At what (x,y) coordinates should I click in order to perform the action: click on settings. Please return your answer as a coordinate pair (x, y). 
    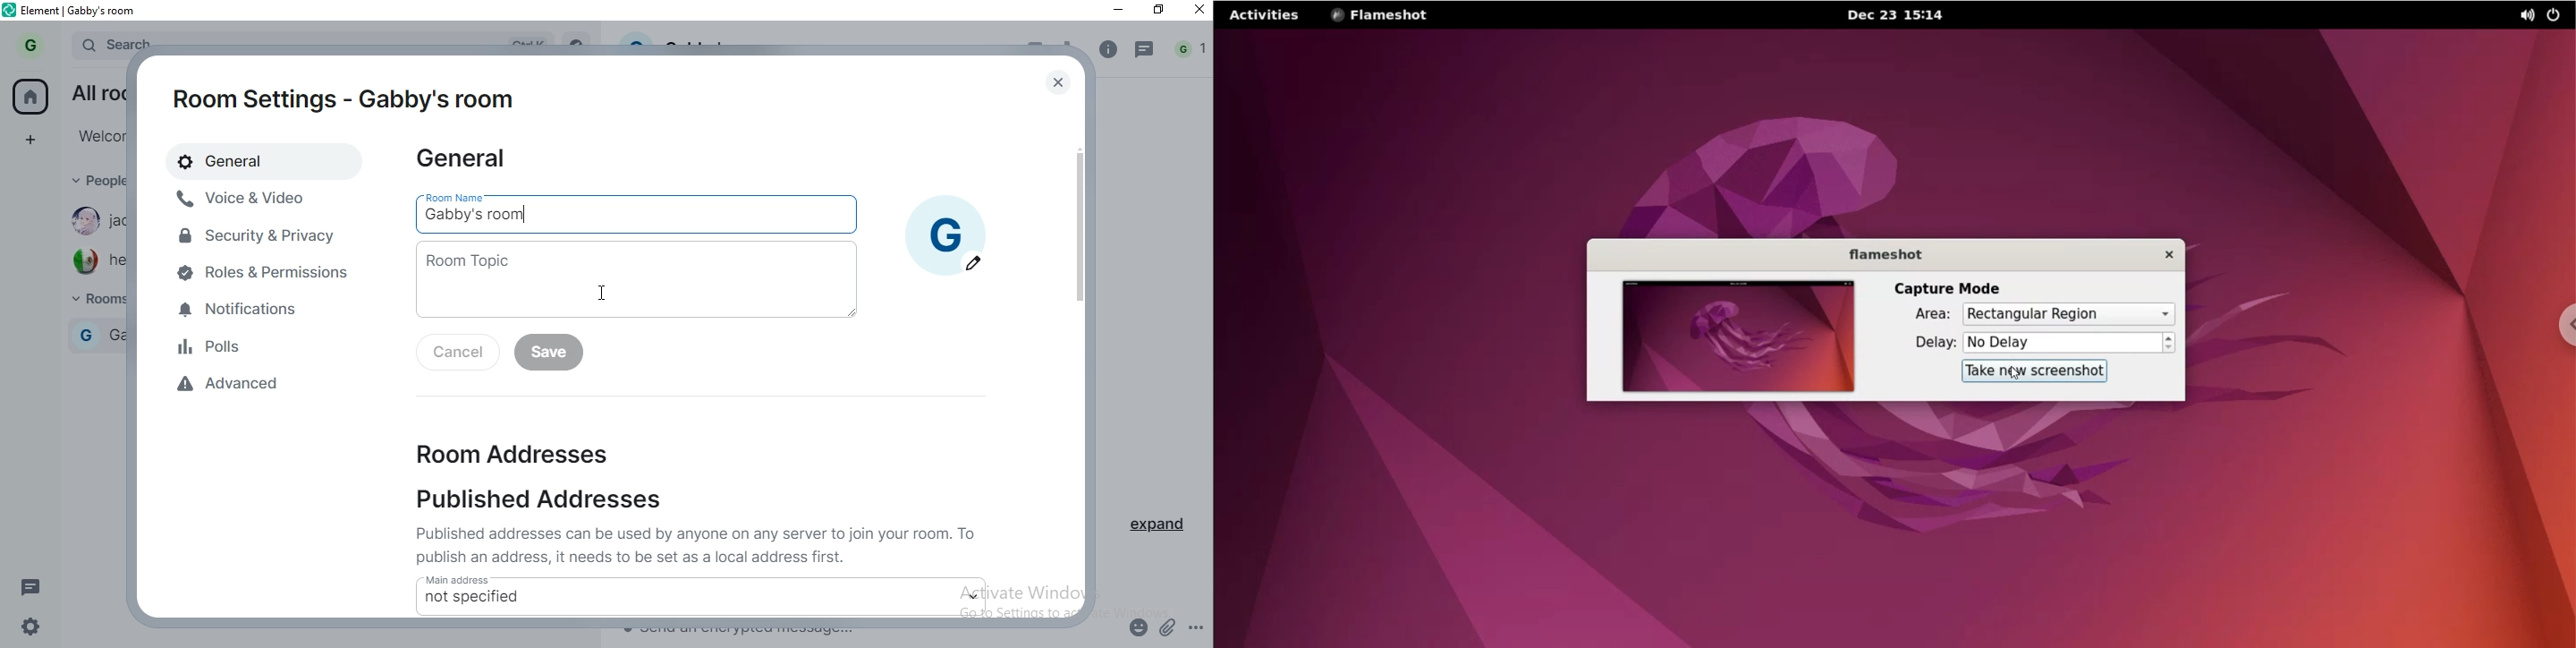
    Looking at the image, I should click on (37, 625).